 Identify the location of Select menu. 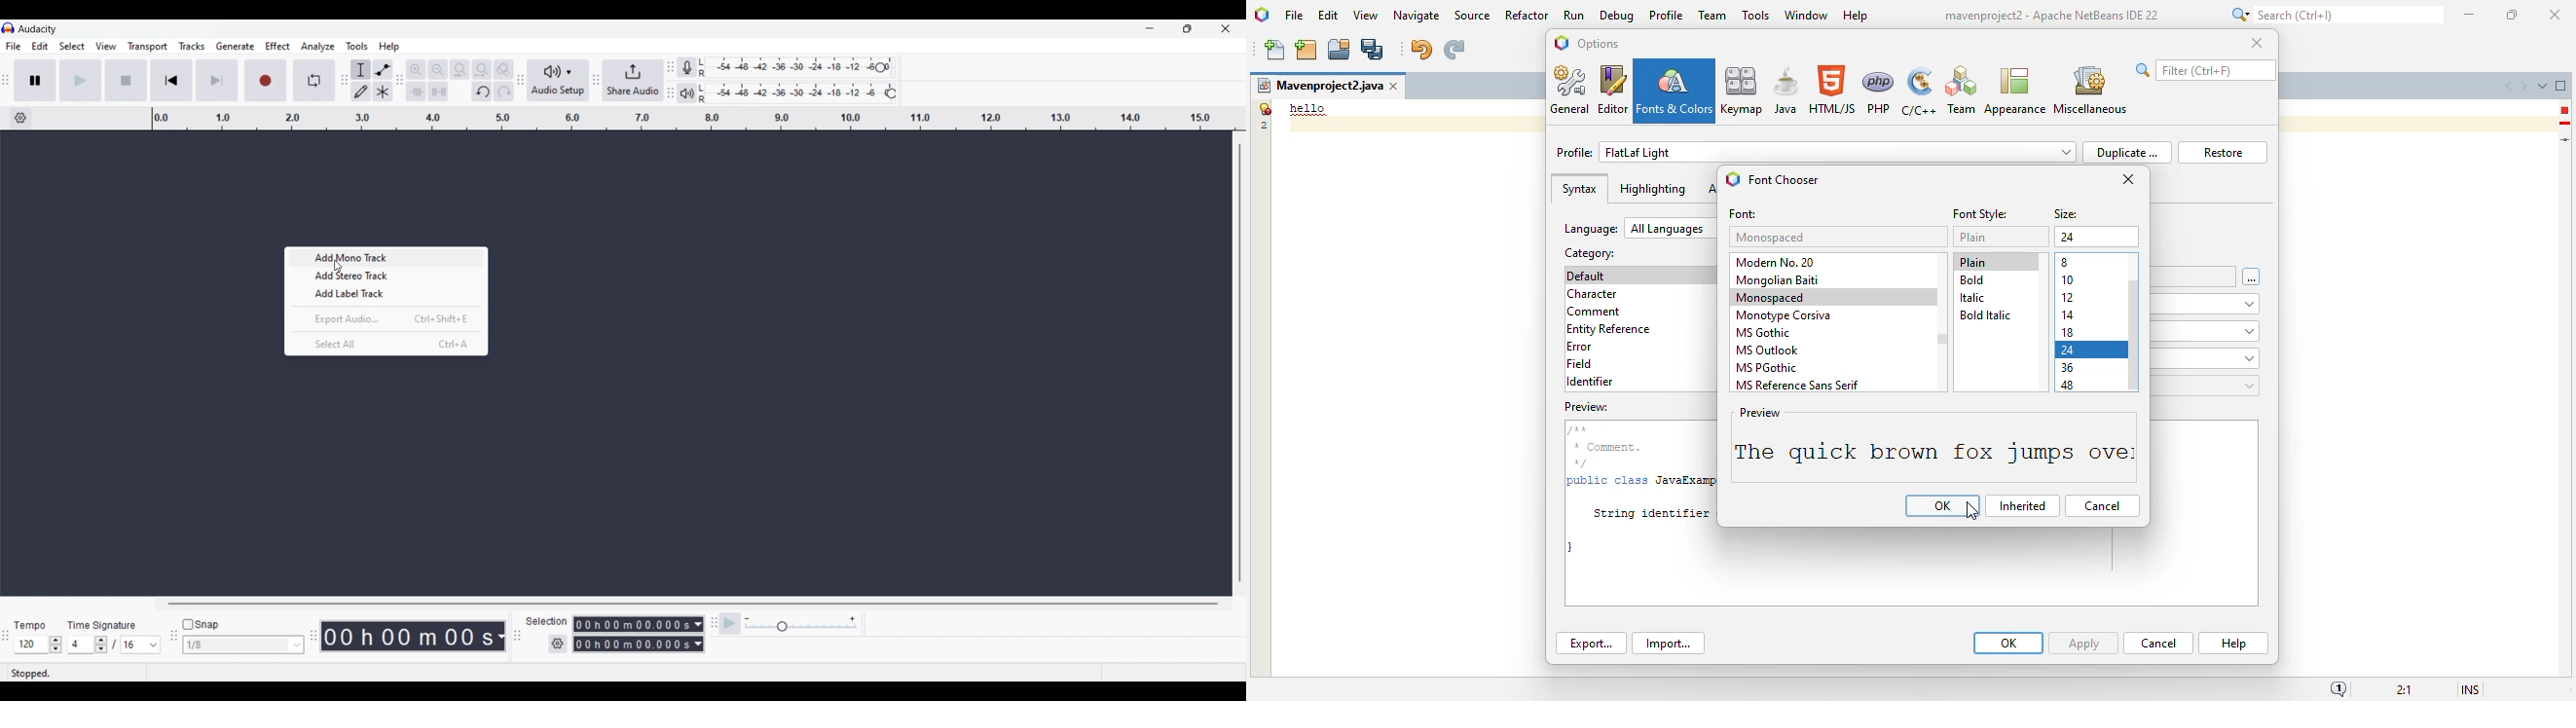
(72, 47).